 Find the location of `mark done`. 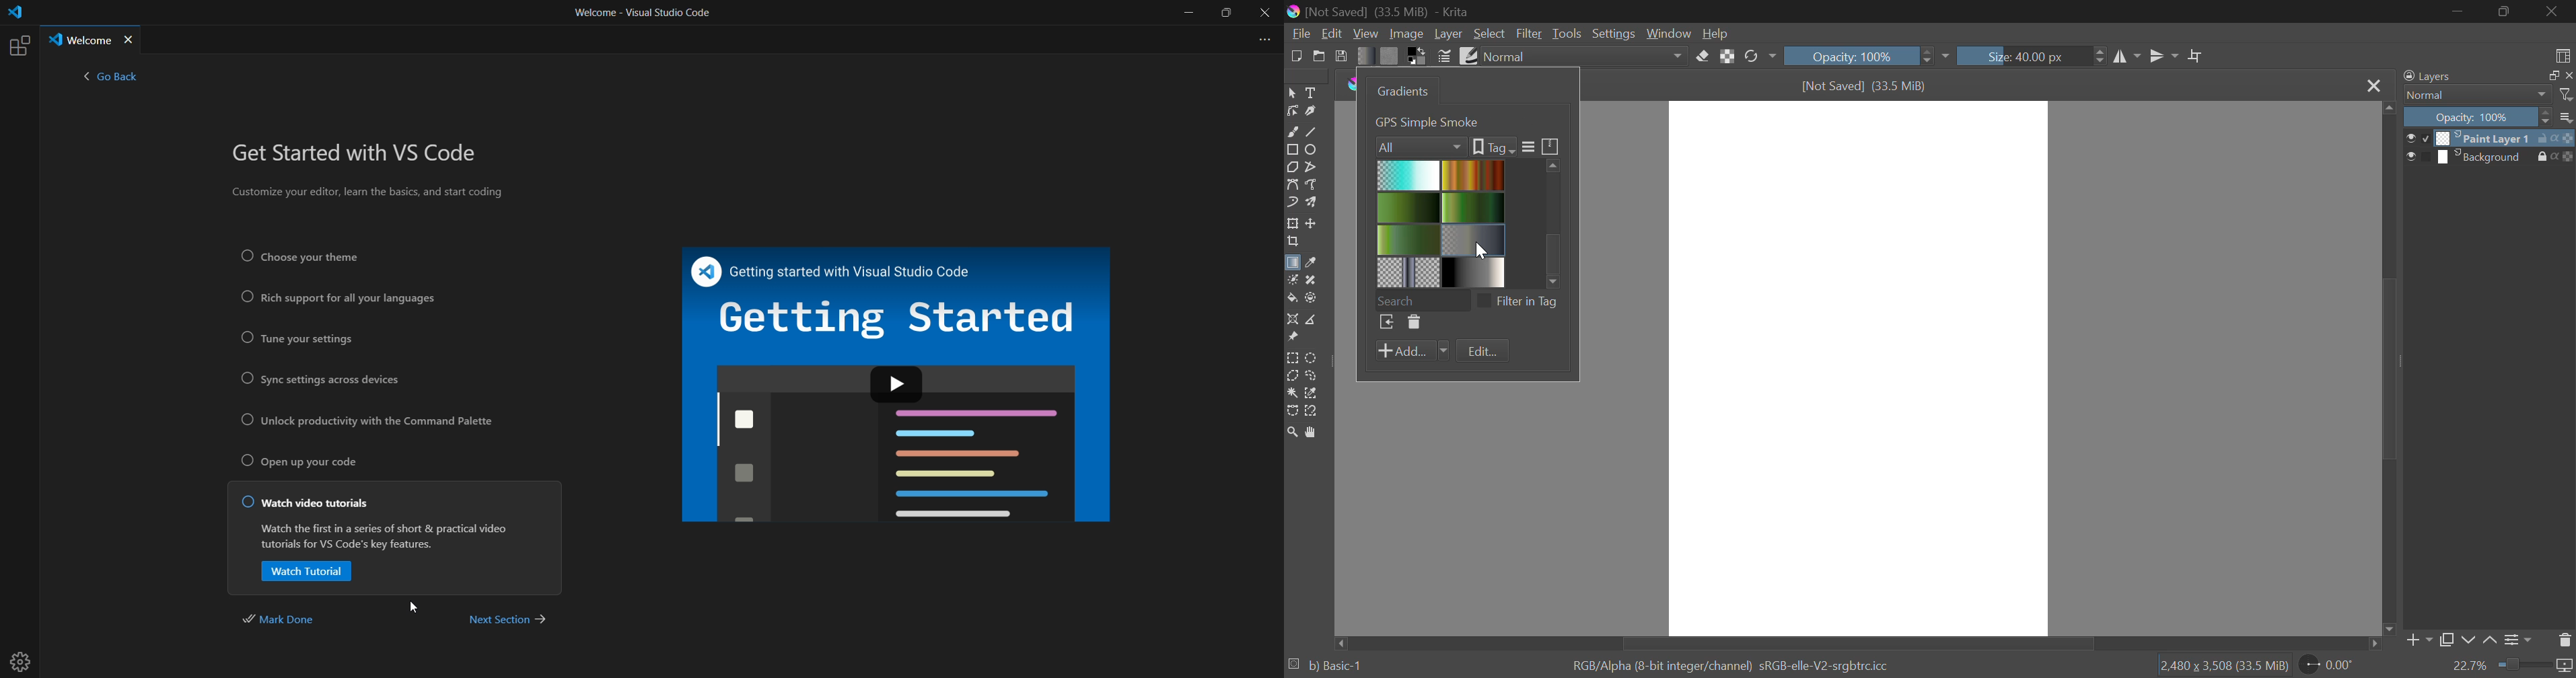

mark done is located at coordinates (286, 617).